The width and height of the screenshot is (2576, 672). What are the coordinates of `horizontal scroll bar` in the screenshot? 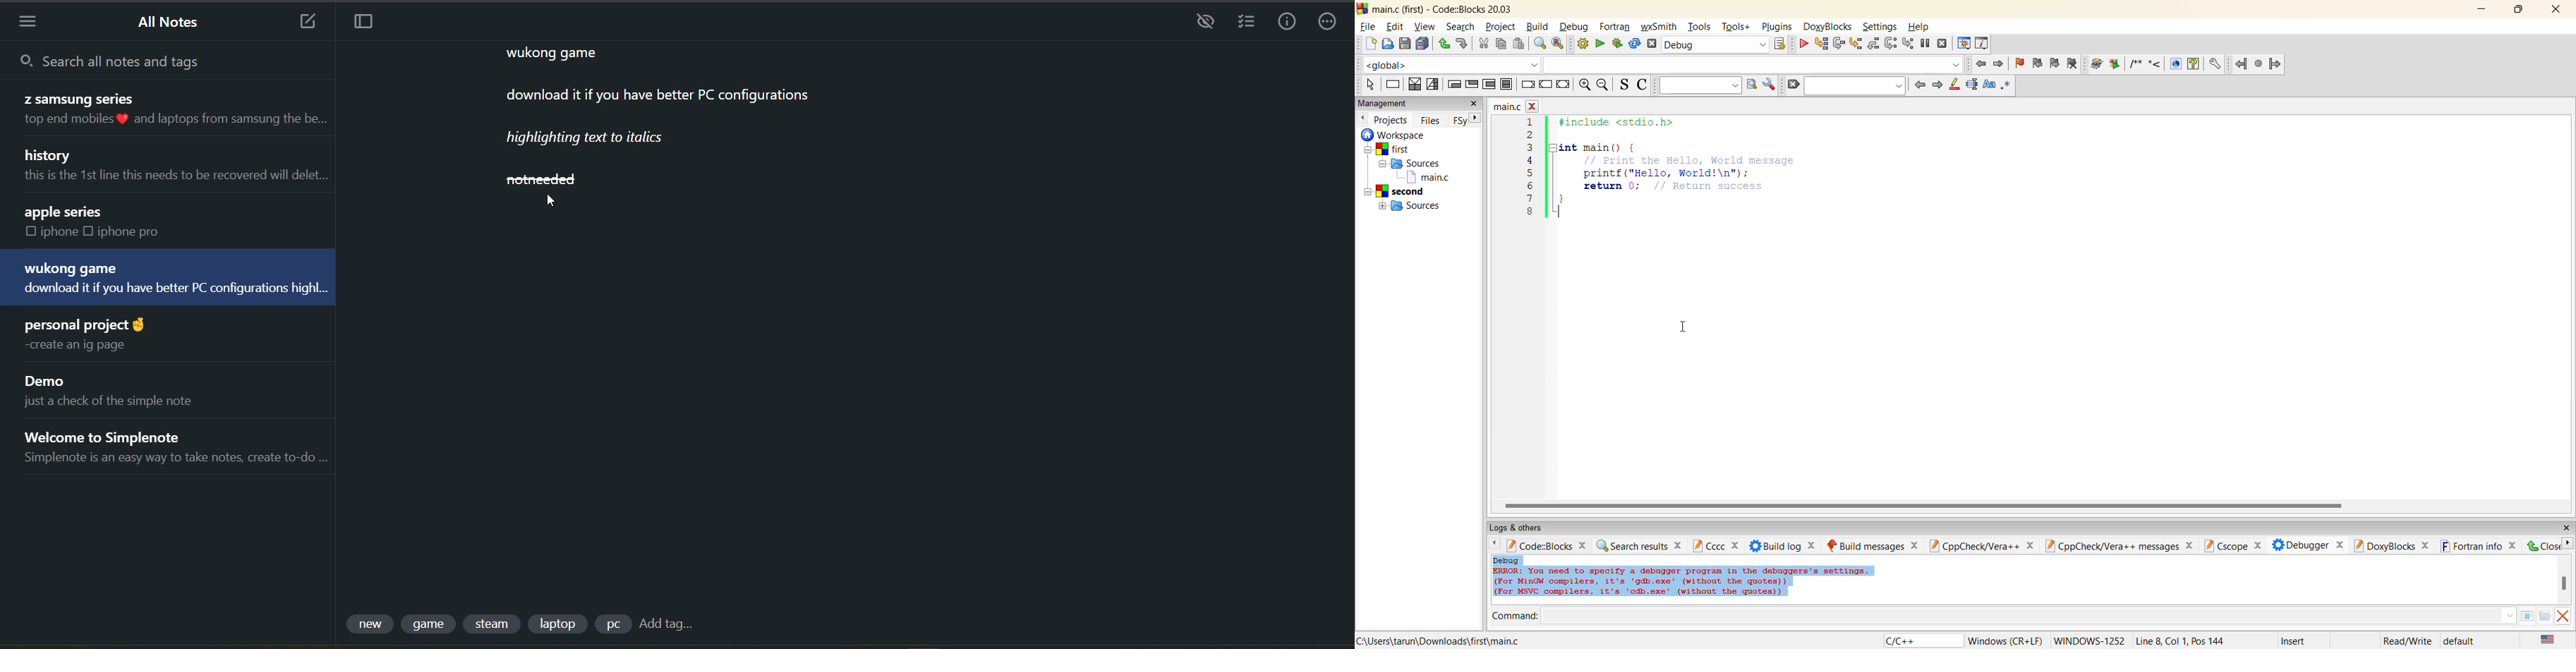 It's located at (1922, 505).